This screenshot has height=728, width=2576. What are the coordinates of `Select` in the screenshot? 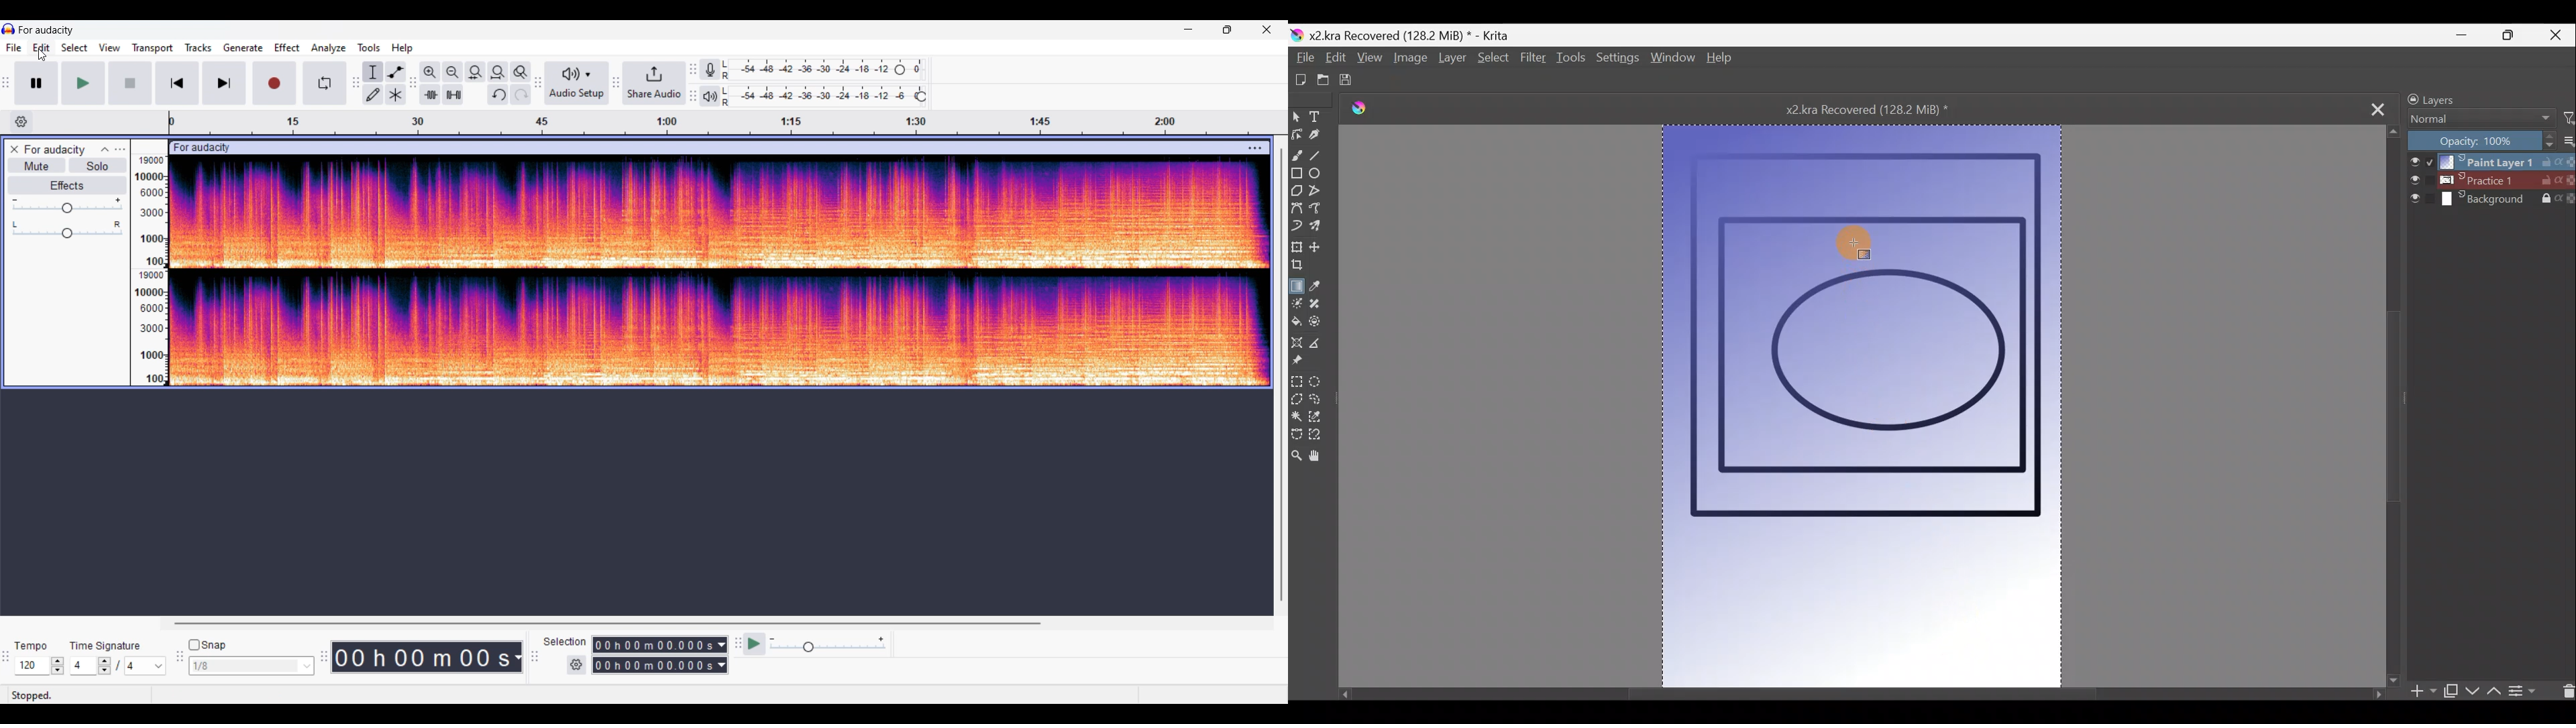 It's located at (1491, 58).